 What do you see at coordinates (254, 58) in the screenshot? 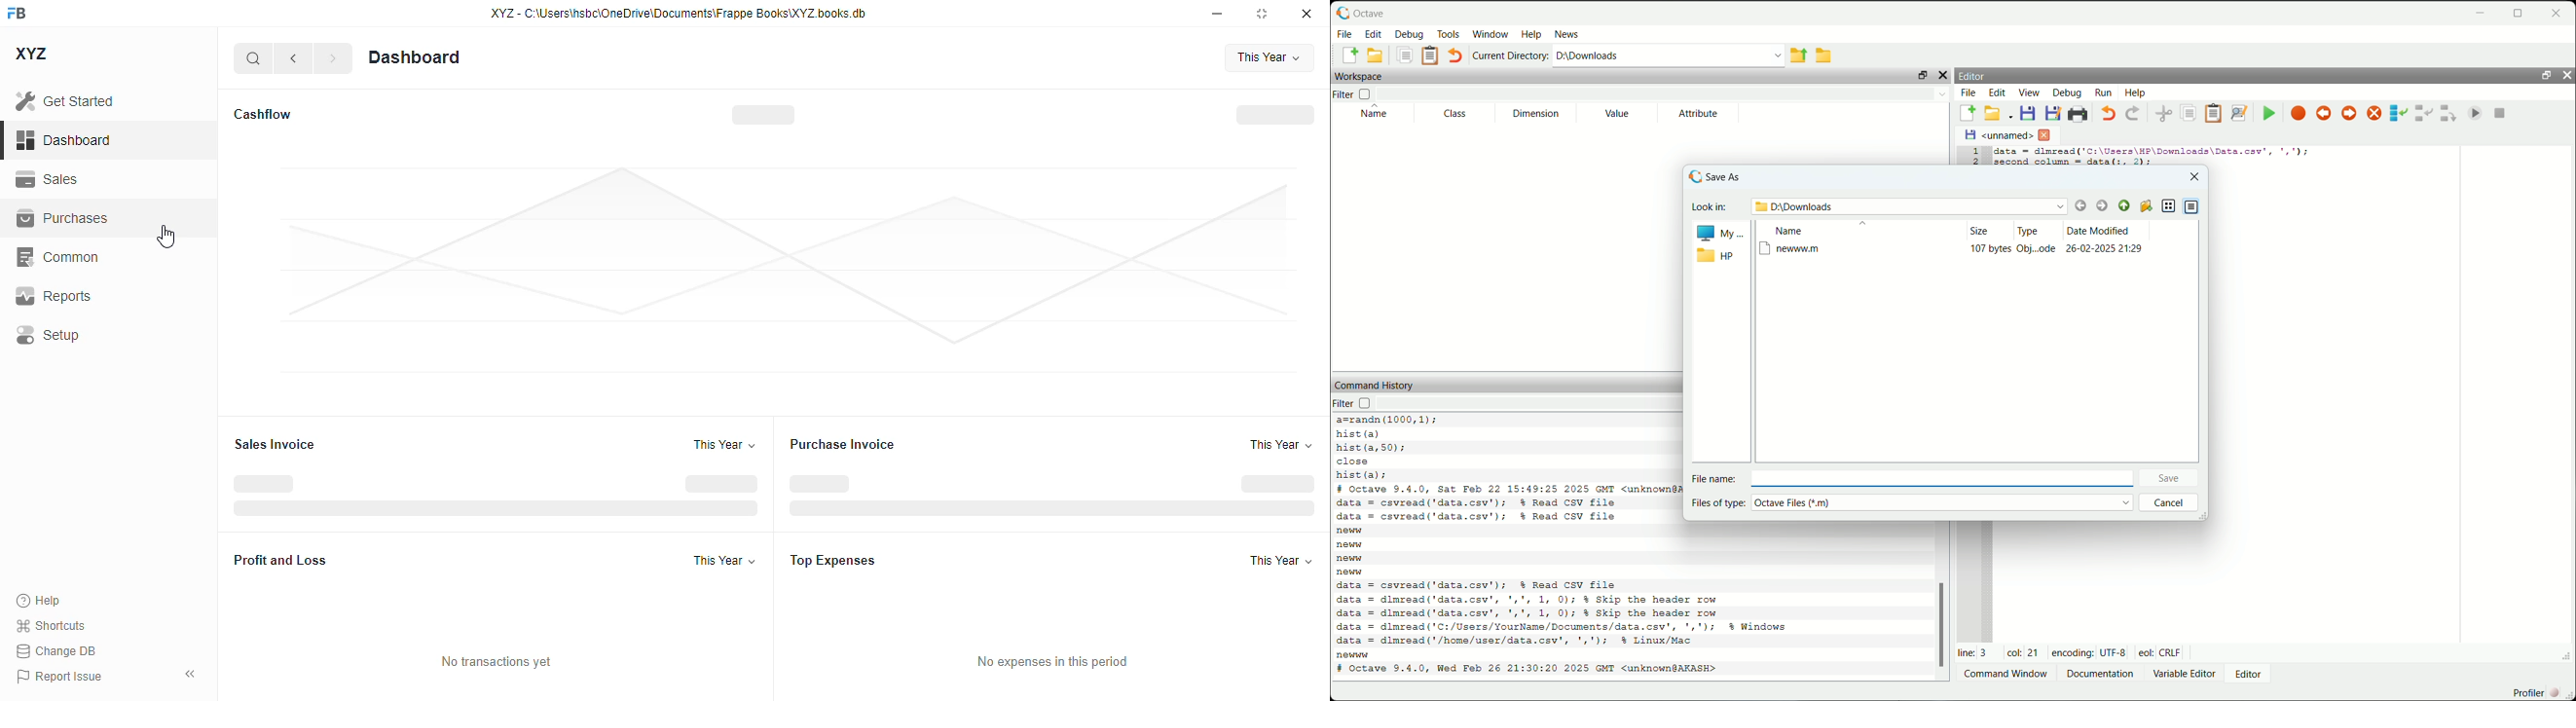
I see `search` at bounding box center [254, 58].